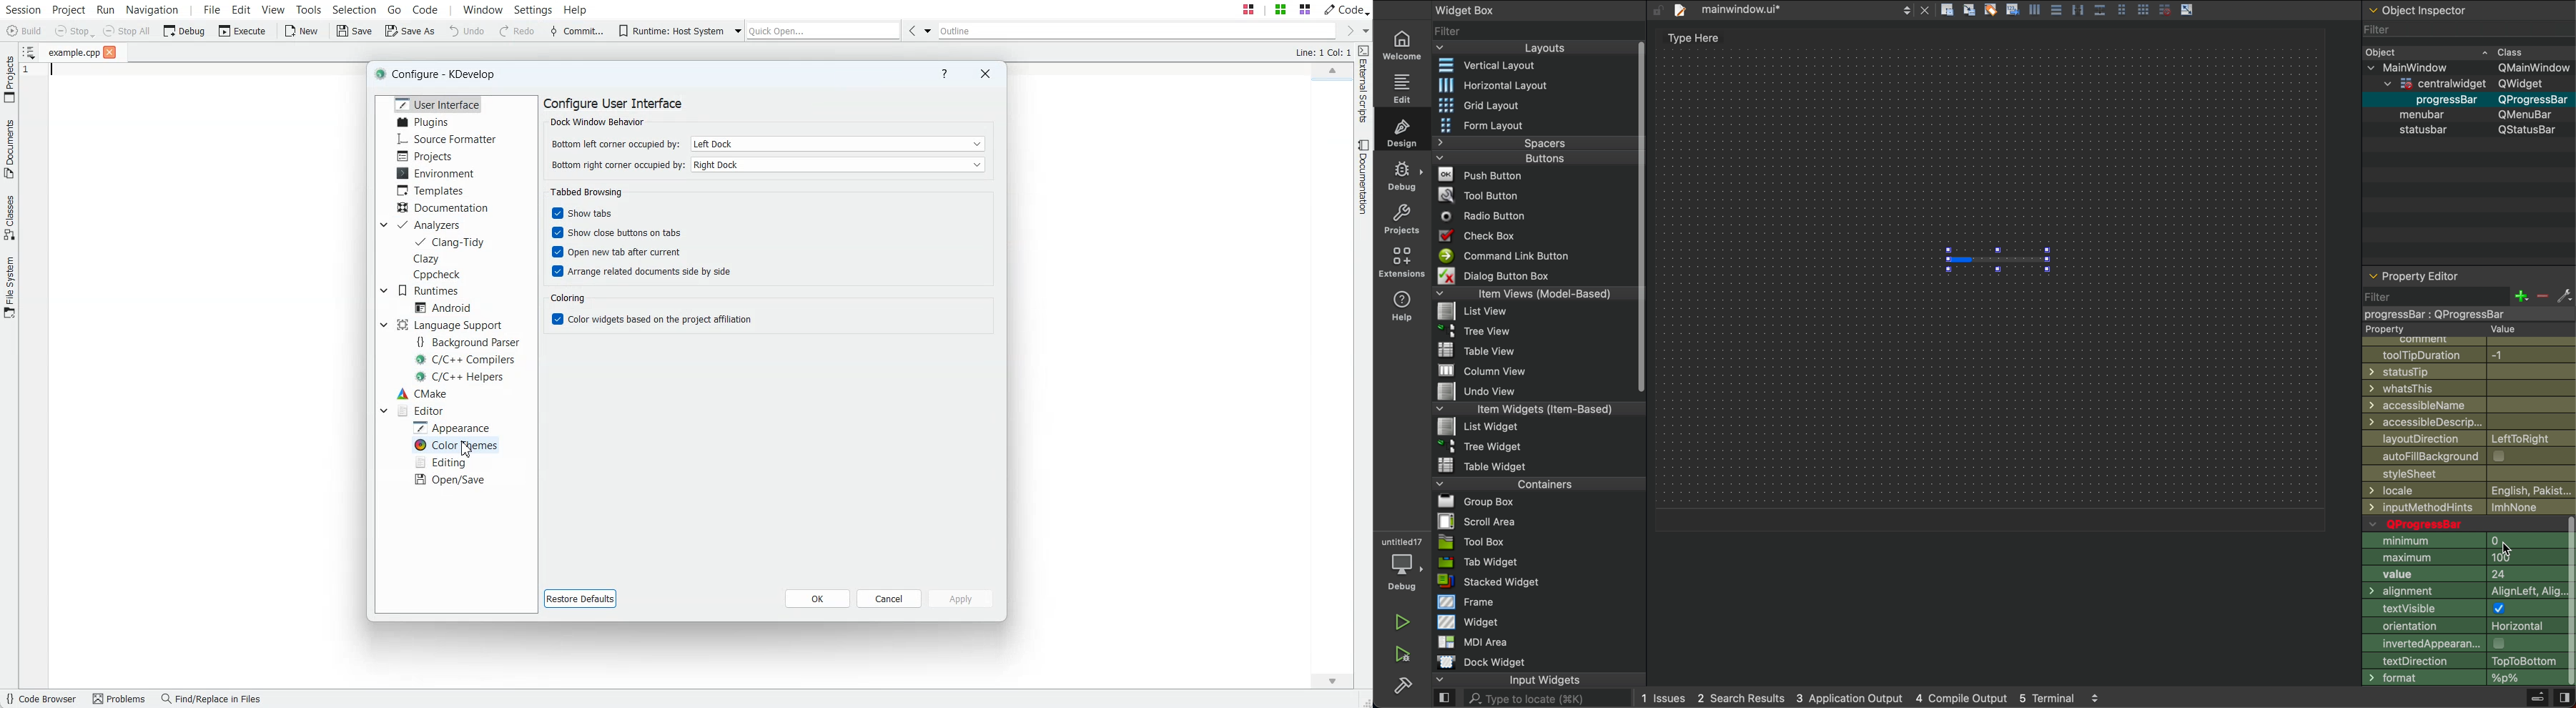  Describe the element at coordinates (1688, 39) in the screenshot. I see `text` at that location.